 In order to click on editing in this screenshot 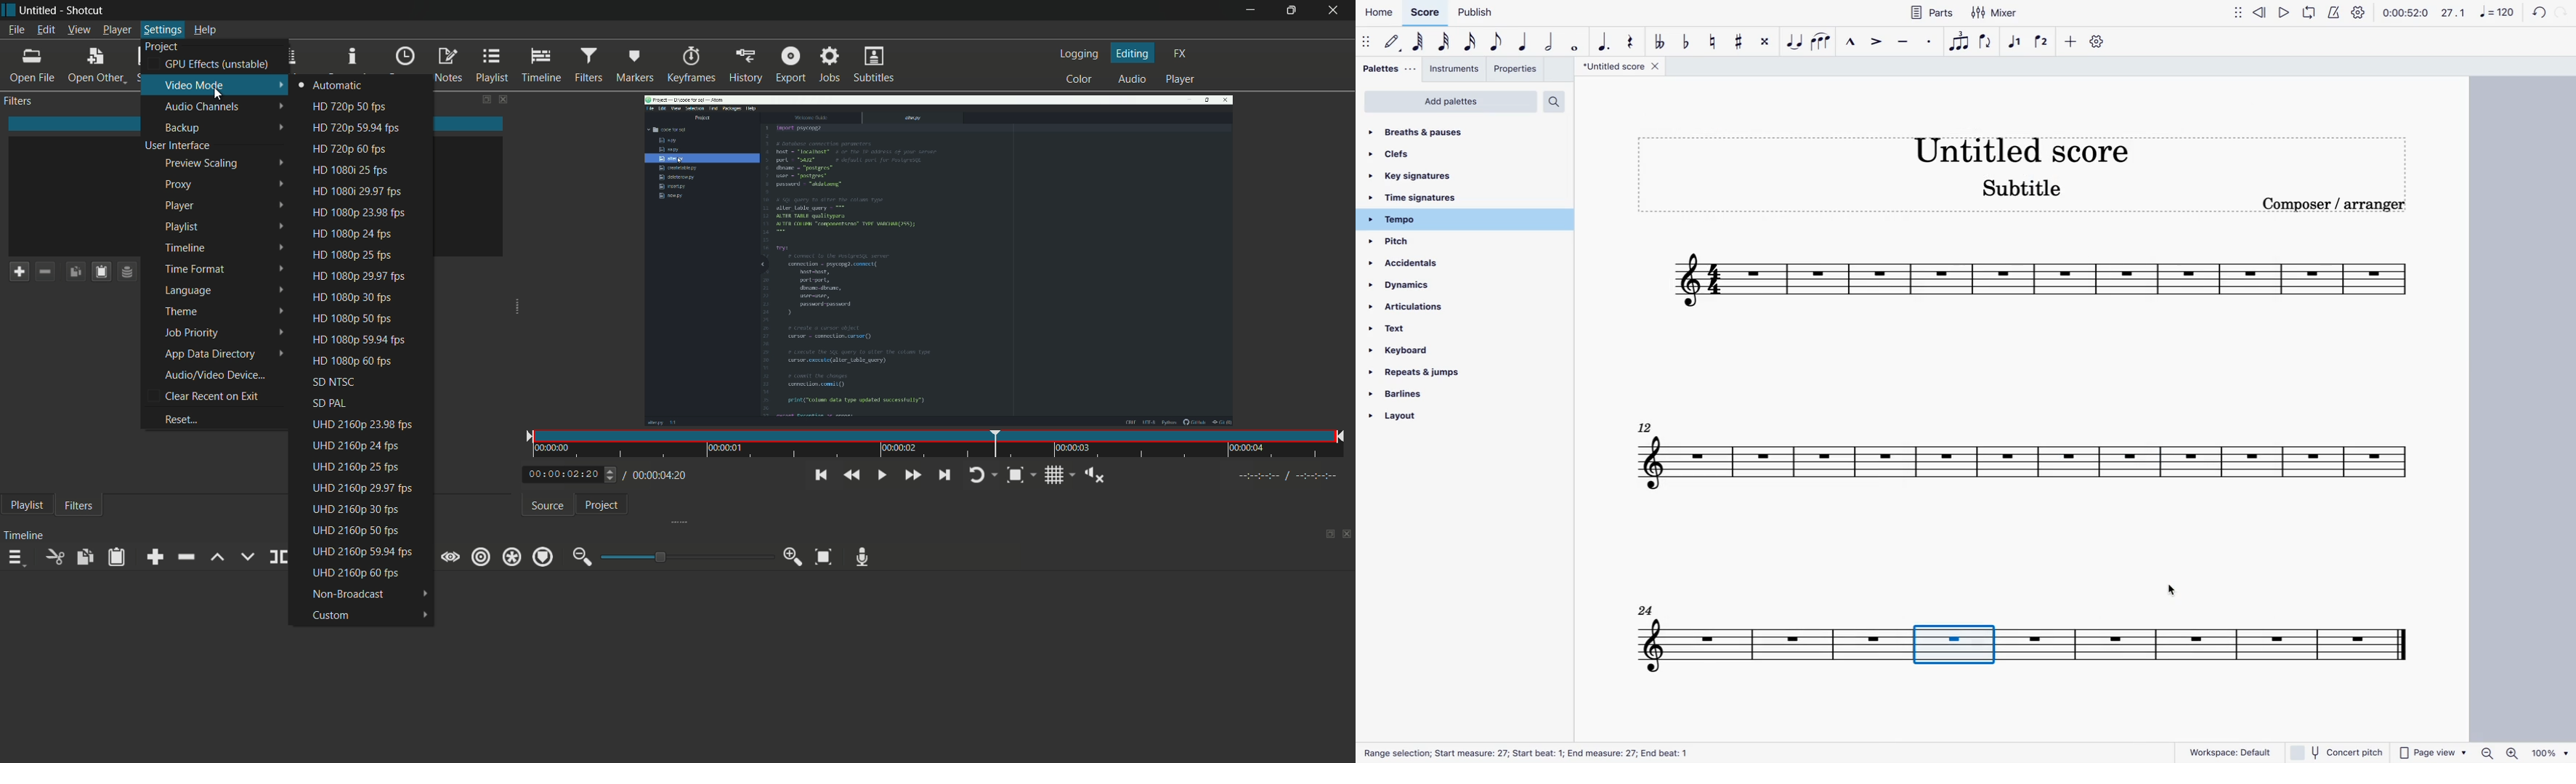, I will do `click(1132, 52)`.